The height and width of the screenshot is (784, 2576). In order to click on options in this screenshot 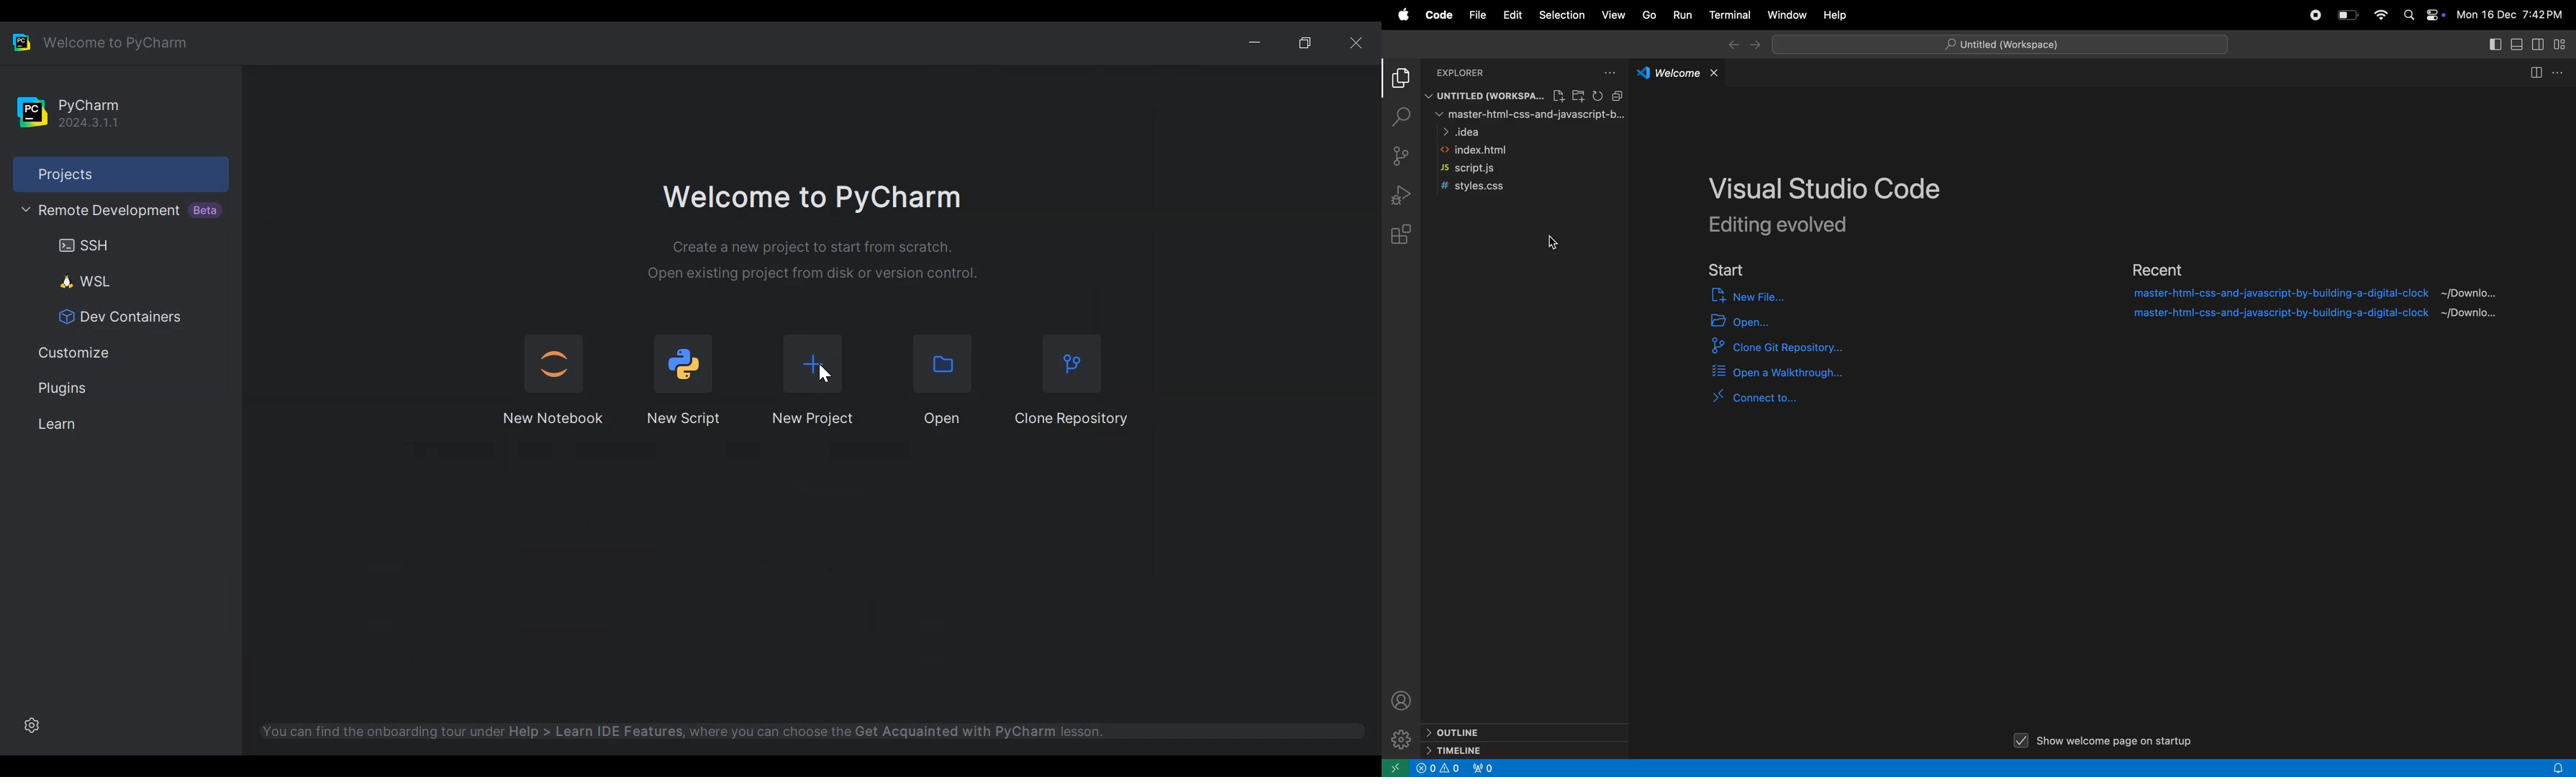, I will do `click(1607, 72)`.